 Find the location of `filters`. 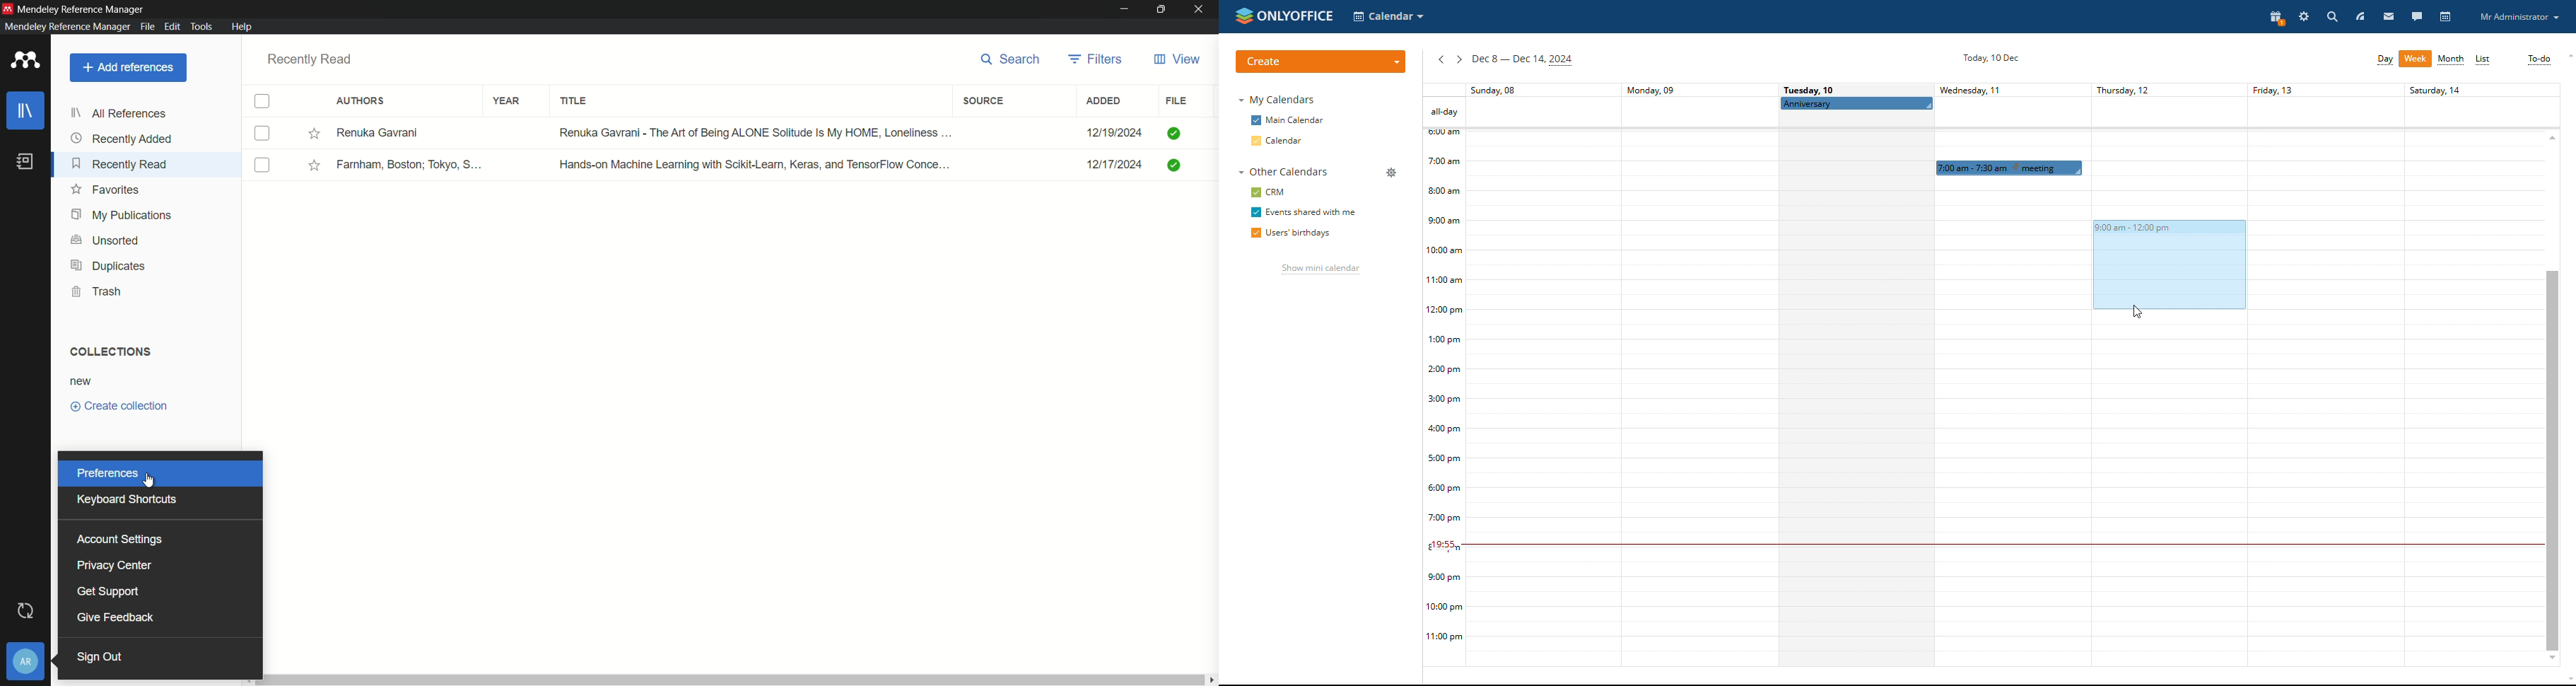

filters is located at coordinates (1098, 60).